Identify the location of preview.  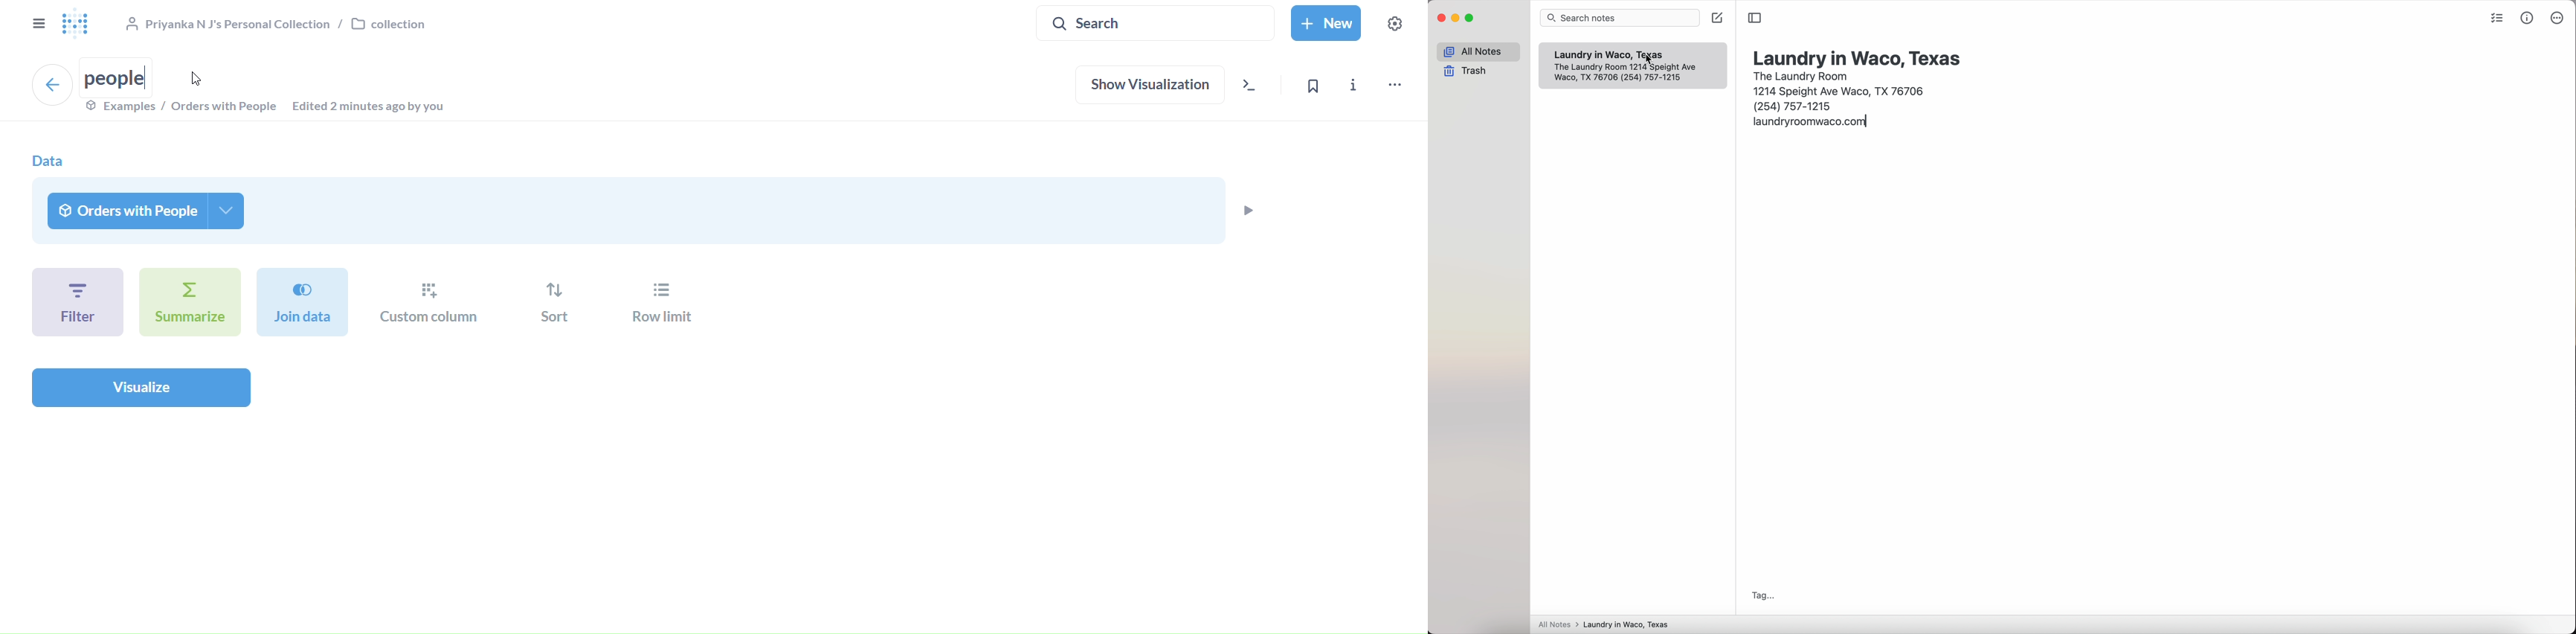
(1247, 210).